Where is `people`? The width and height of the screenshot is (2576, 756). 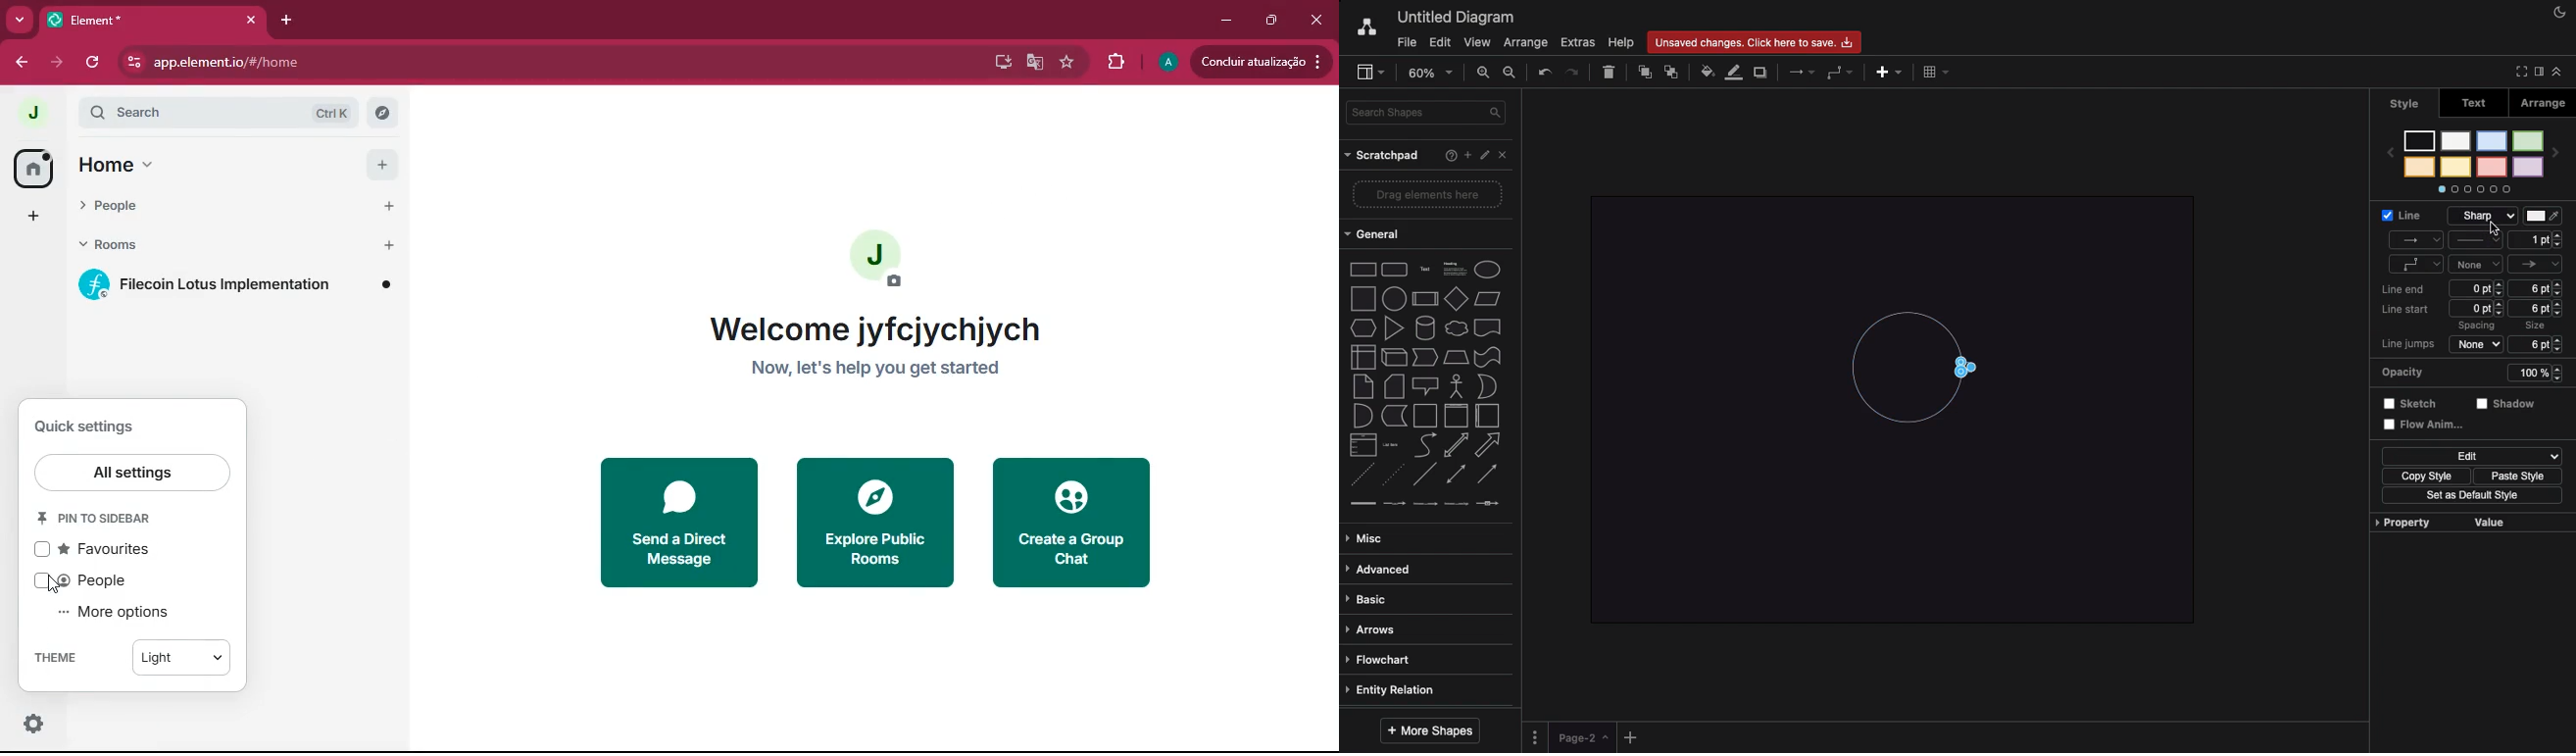 people is located at coordinates (101, 583).